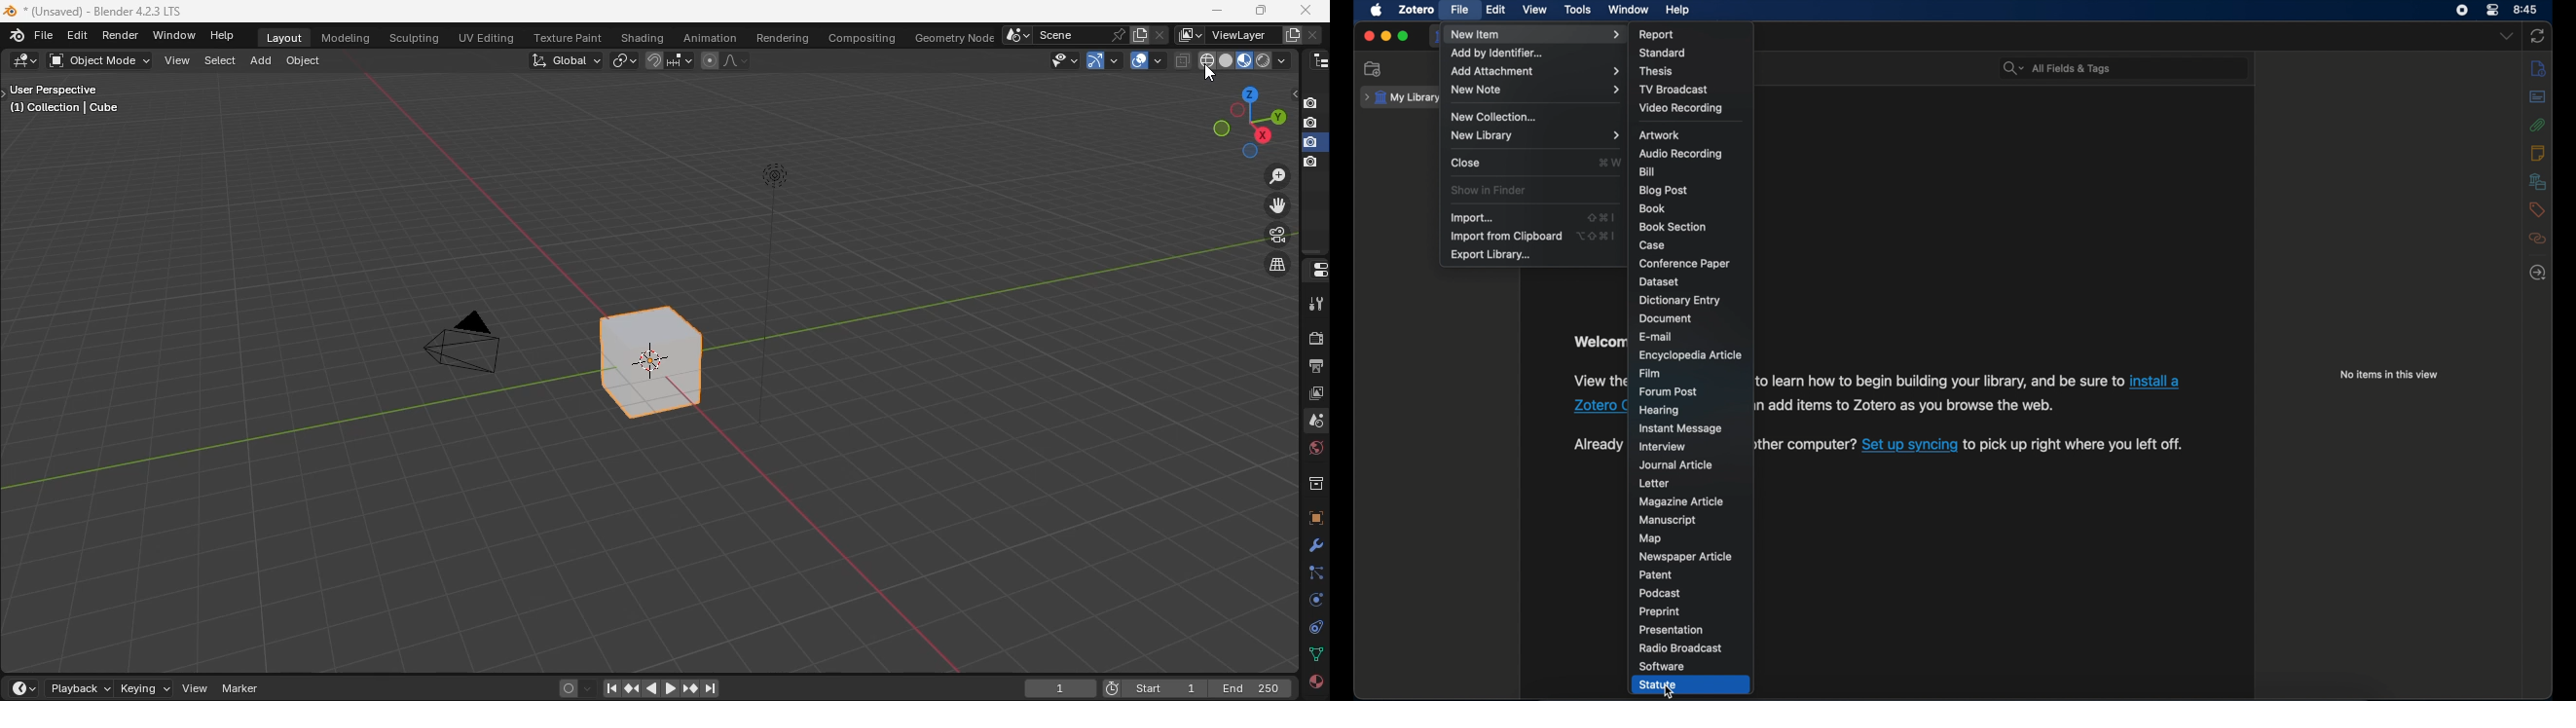  Describe the element at coordinates (2390, 374) in the screenshot. I see `no items in this view` at that location.